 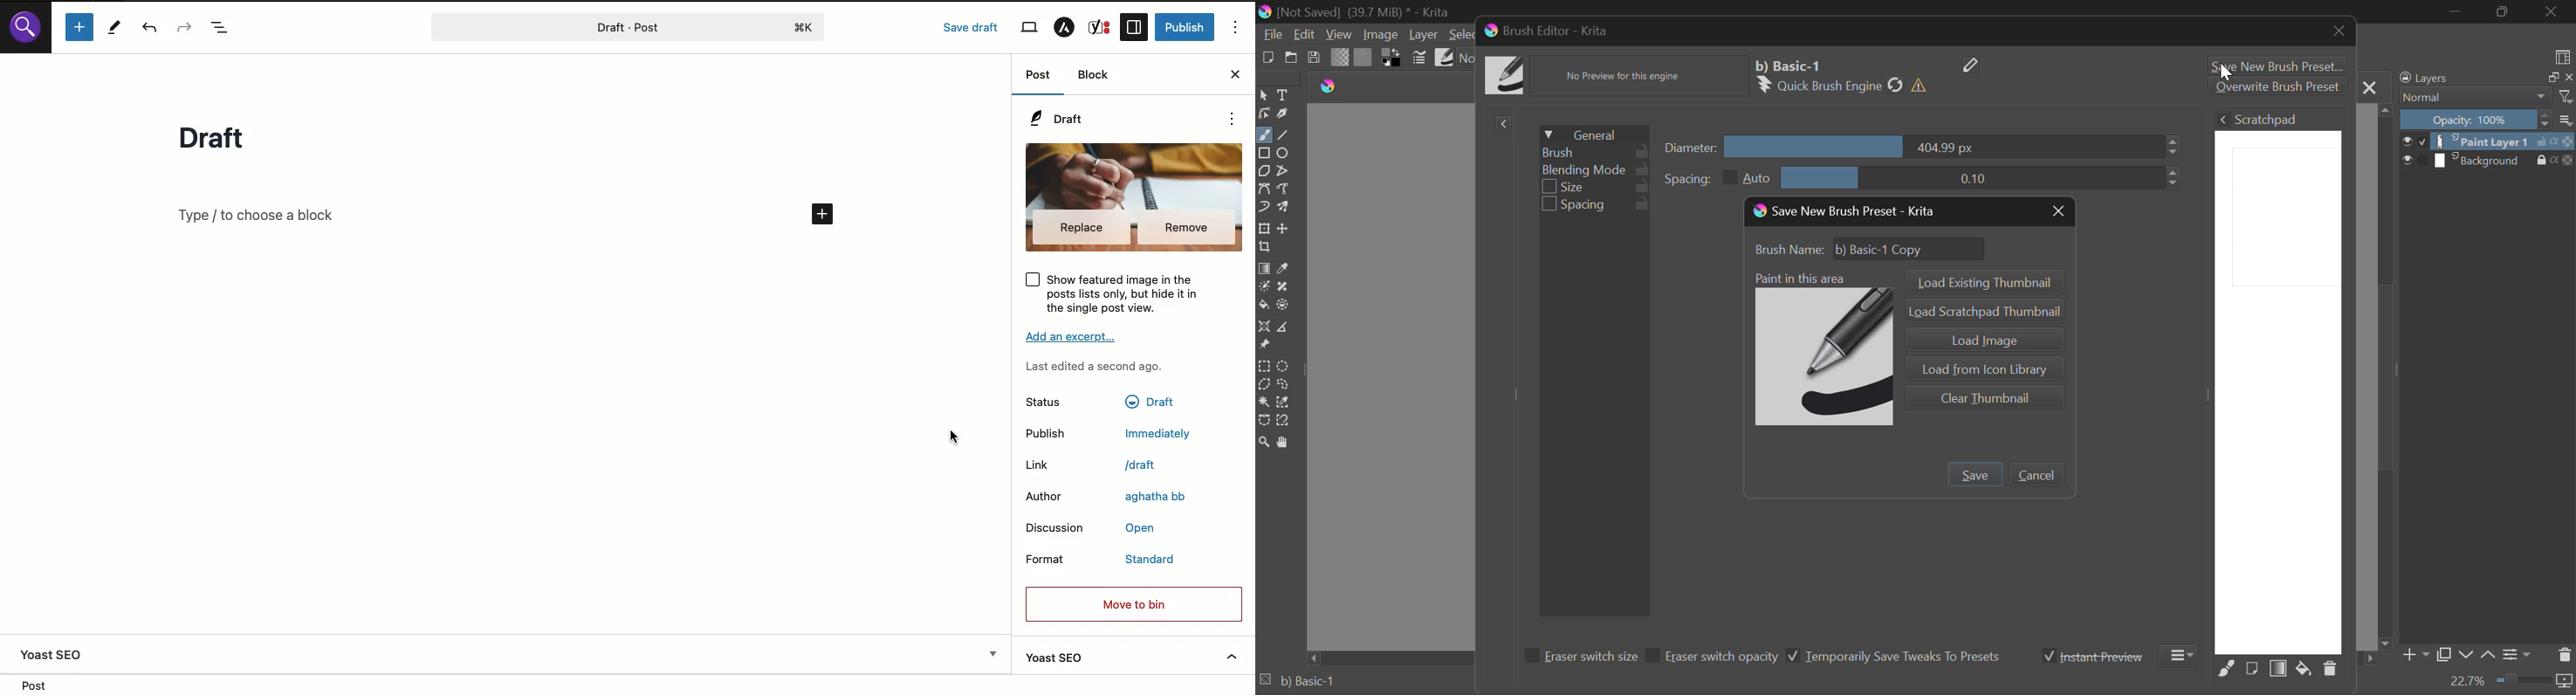 What do you see at coordinates (153, 28) in the screenshot?
I see `Undo` at bounding box center [153, 28].